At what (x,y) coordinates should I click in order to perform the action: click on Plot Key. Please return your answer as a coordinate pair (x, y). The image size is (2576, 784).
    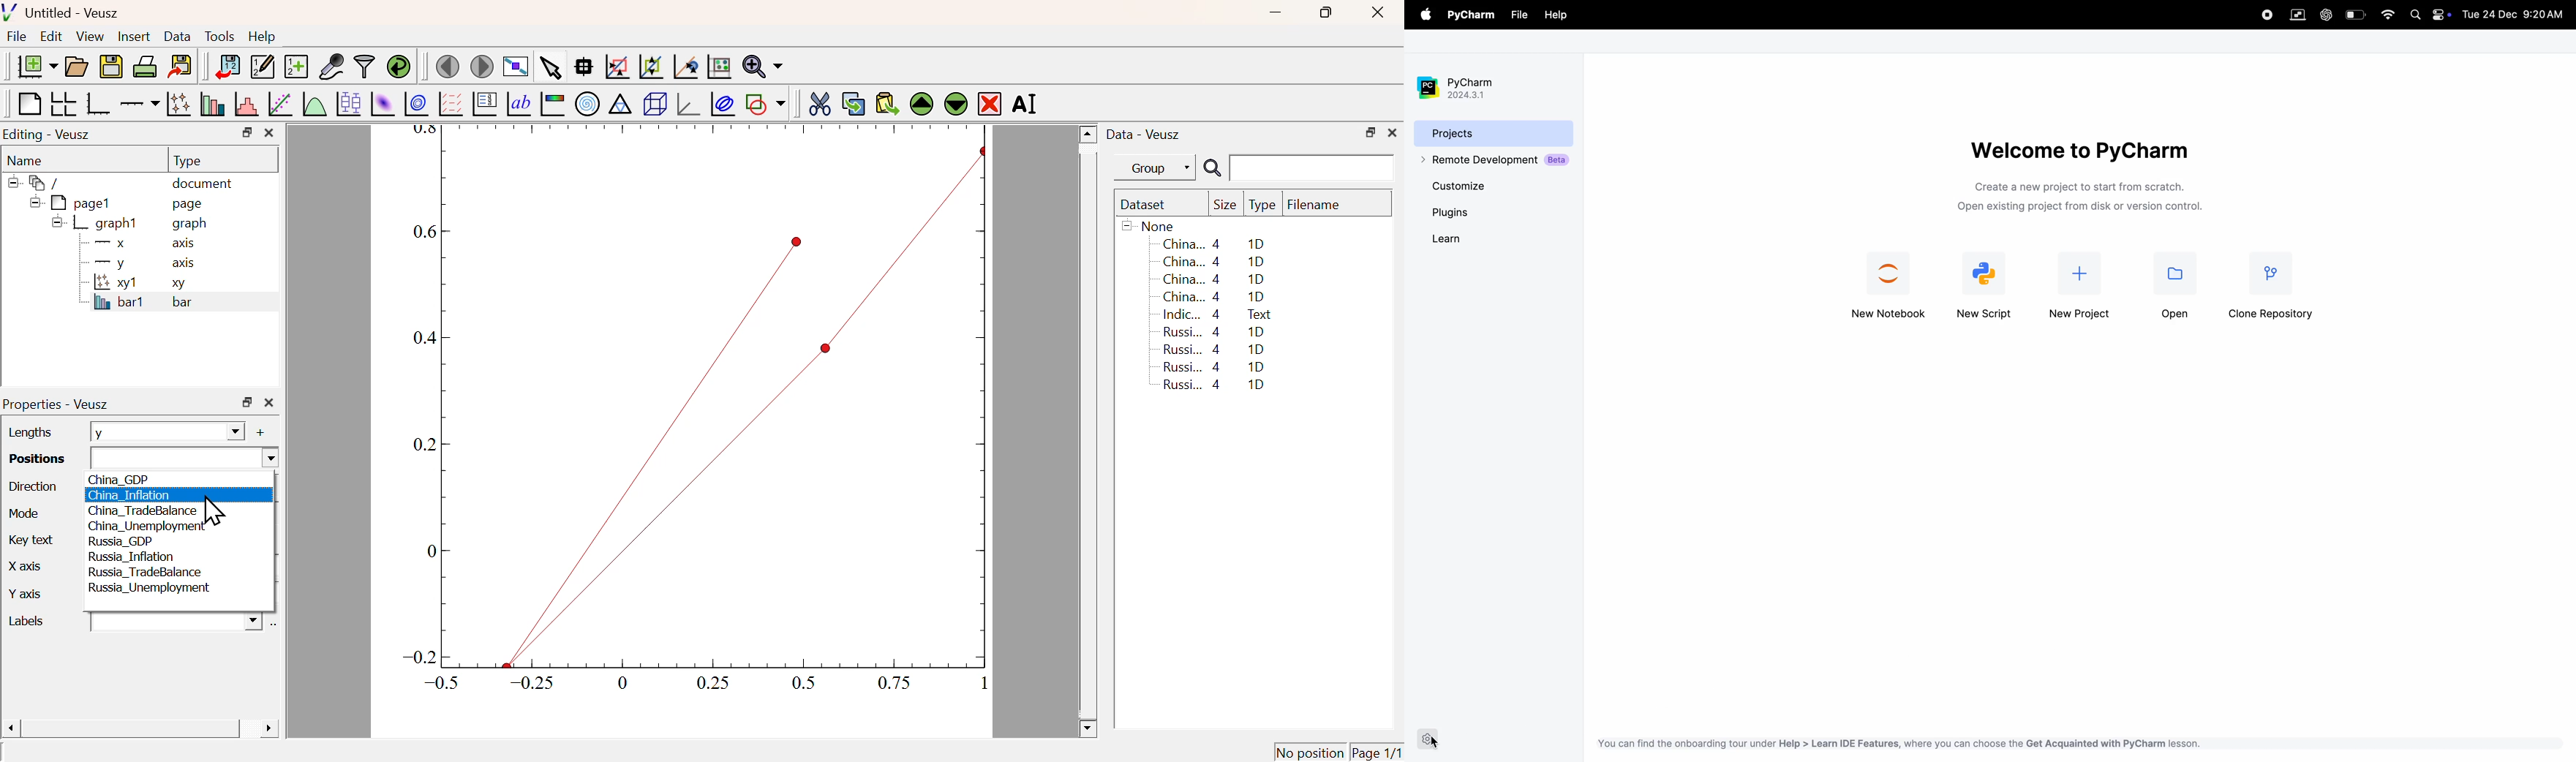
    Looking at the image, I should click on (483, 103).